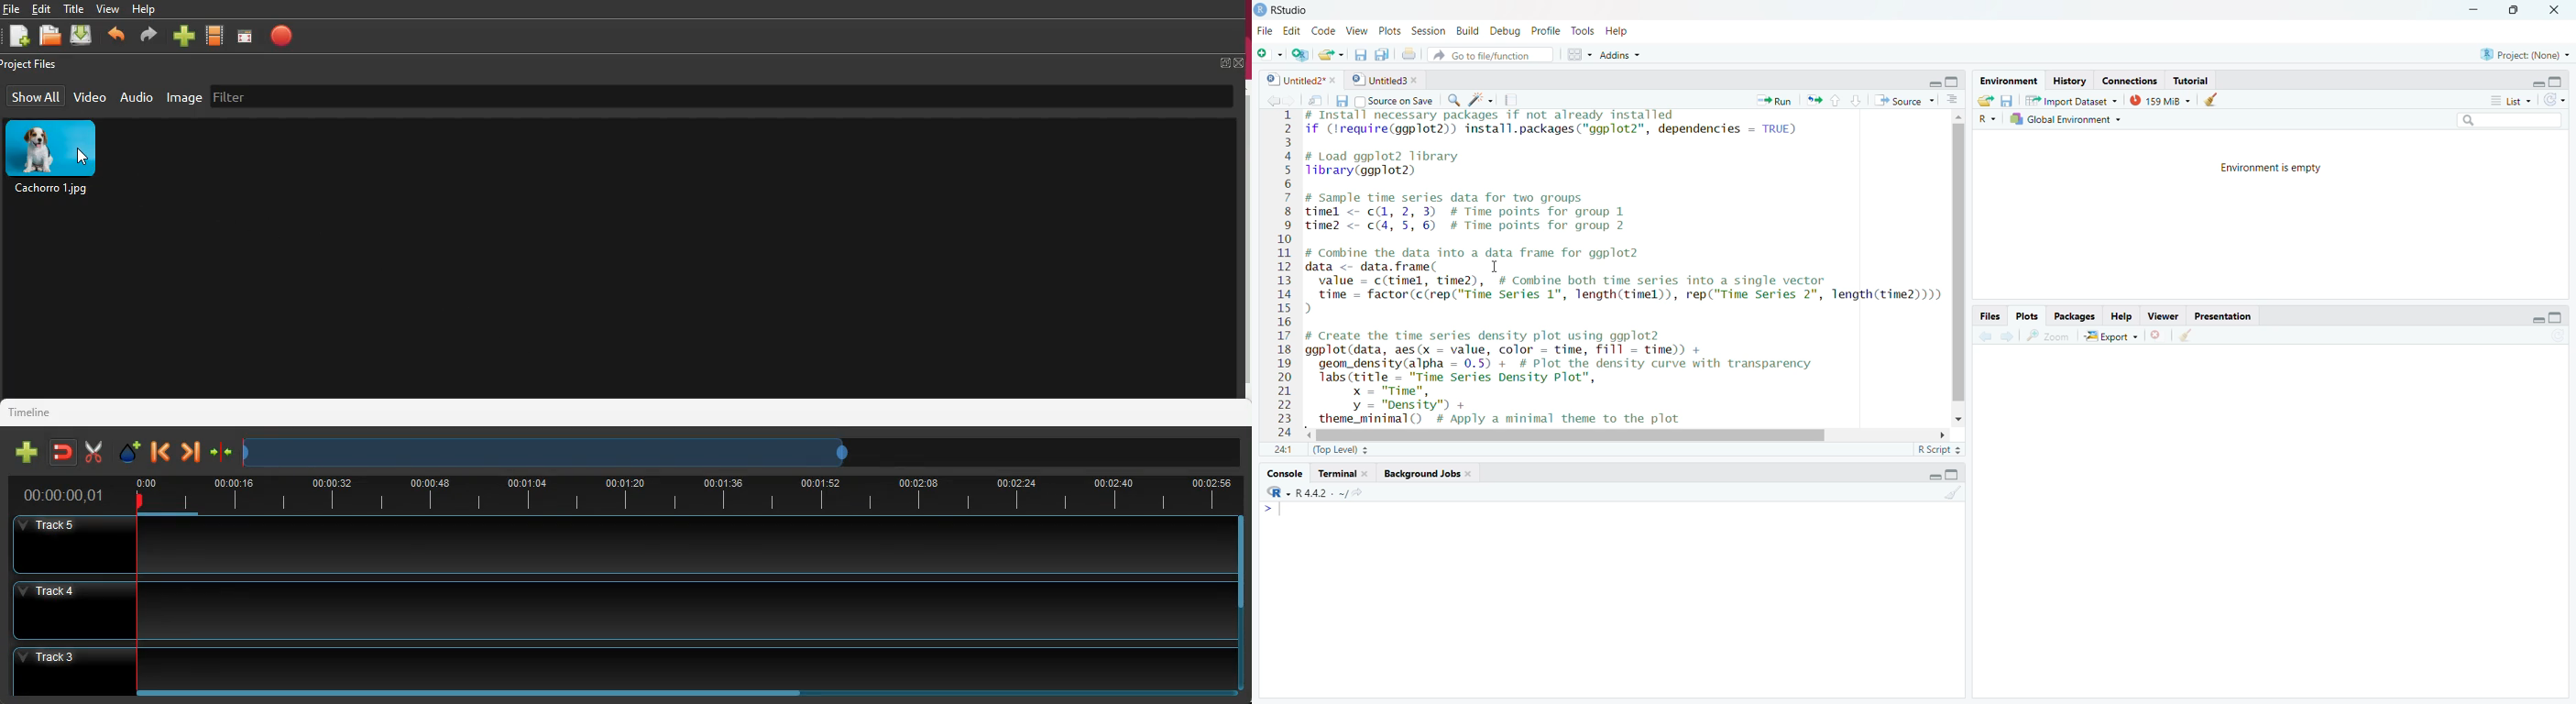 This screenshot has width=2576, height=728. Describe the element at coordinates (2067, 119) in the screenshot. I see `Global Environment ` at that location.